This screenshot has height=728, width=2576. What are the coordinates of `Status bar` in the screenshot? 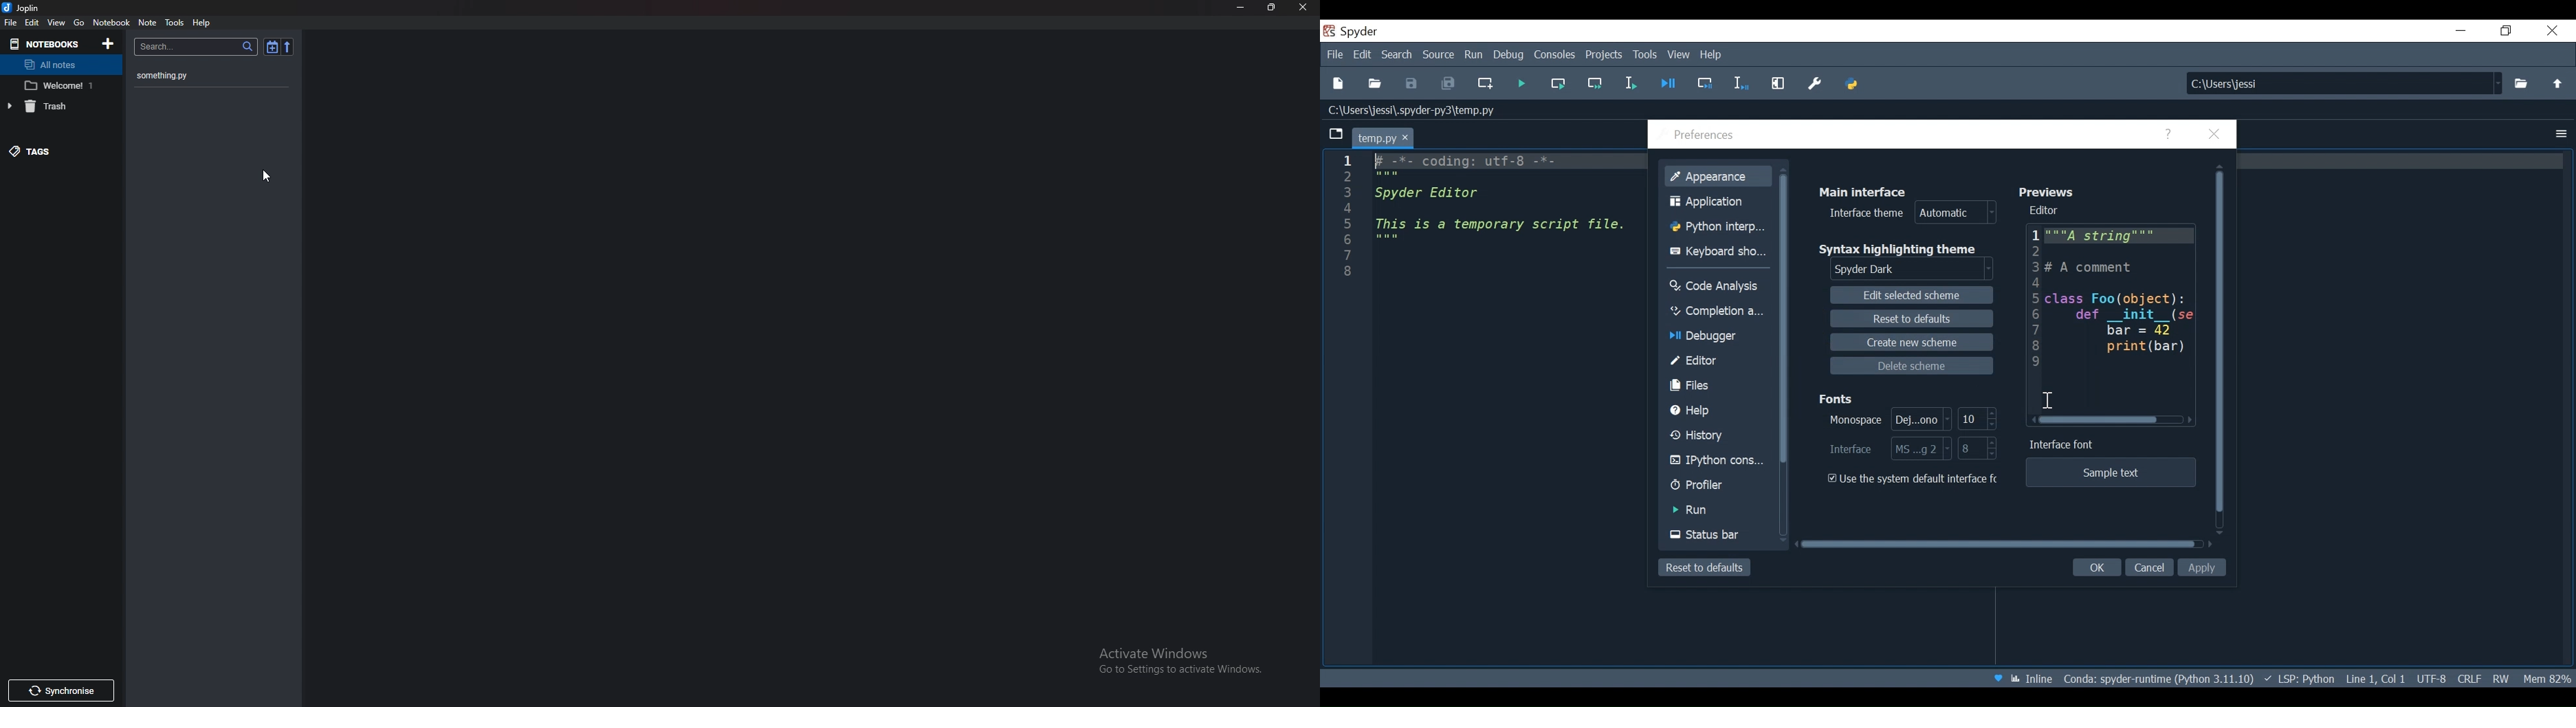 It's located at (1717, 534).